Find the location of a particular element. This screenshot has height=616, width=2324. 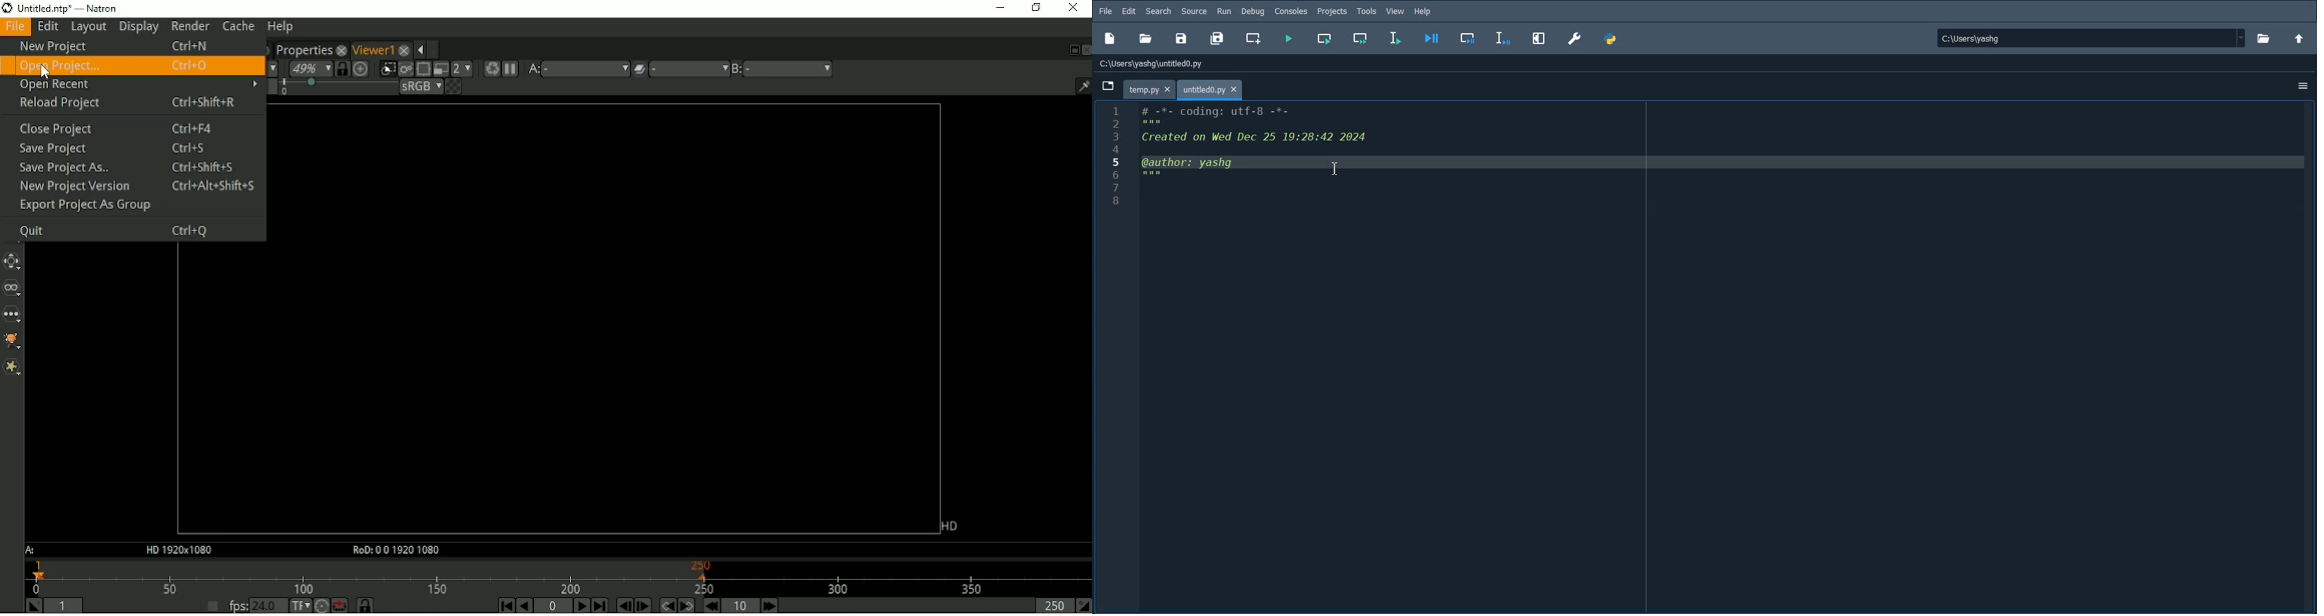

Viewer input A is located at coordinates (532, 69).